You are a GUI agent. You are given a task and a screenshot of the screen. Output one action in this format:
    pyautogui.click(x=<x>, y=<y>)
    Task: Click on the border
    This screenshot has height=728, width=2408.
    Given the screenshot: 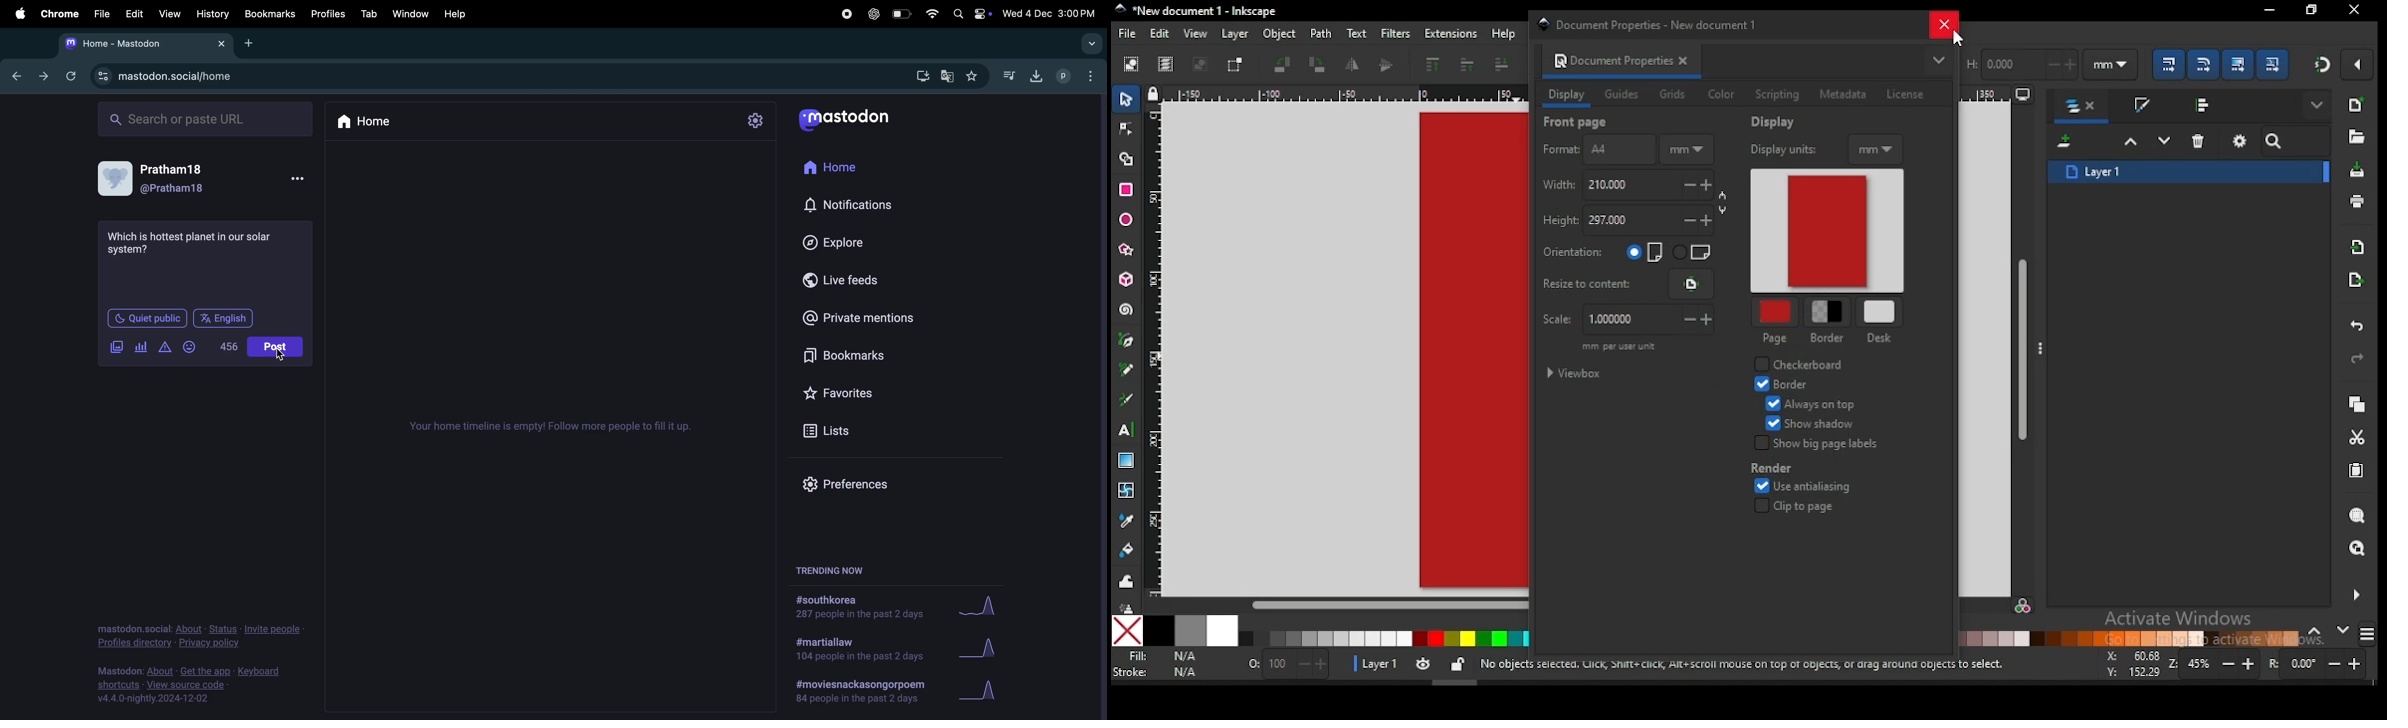 What is the action you would take?
    pyautogui.click(x=1771, y=468)
    